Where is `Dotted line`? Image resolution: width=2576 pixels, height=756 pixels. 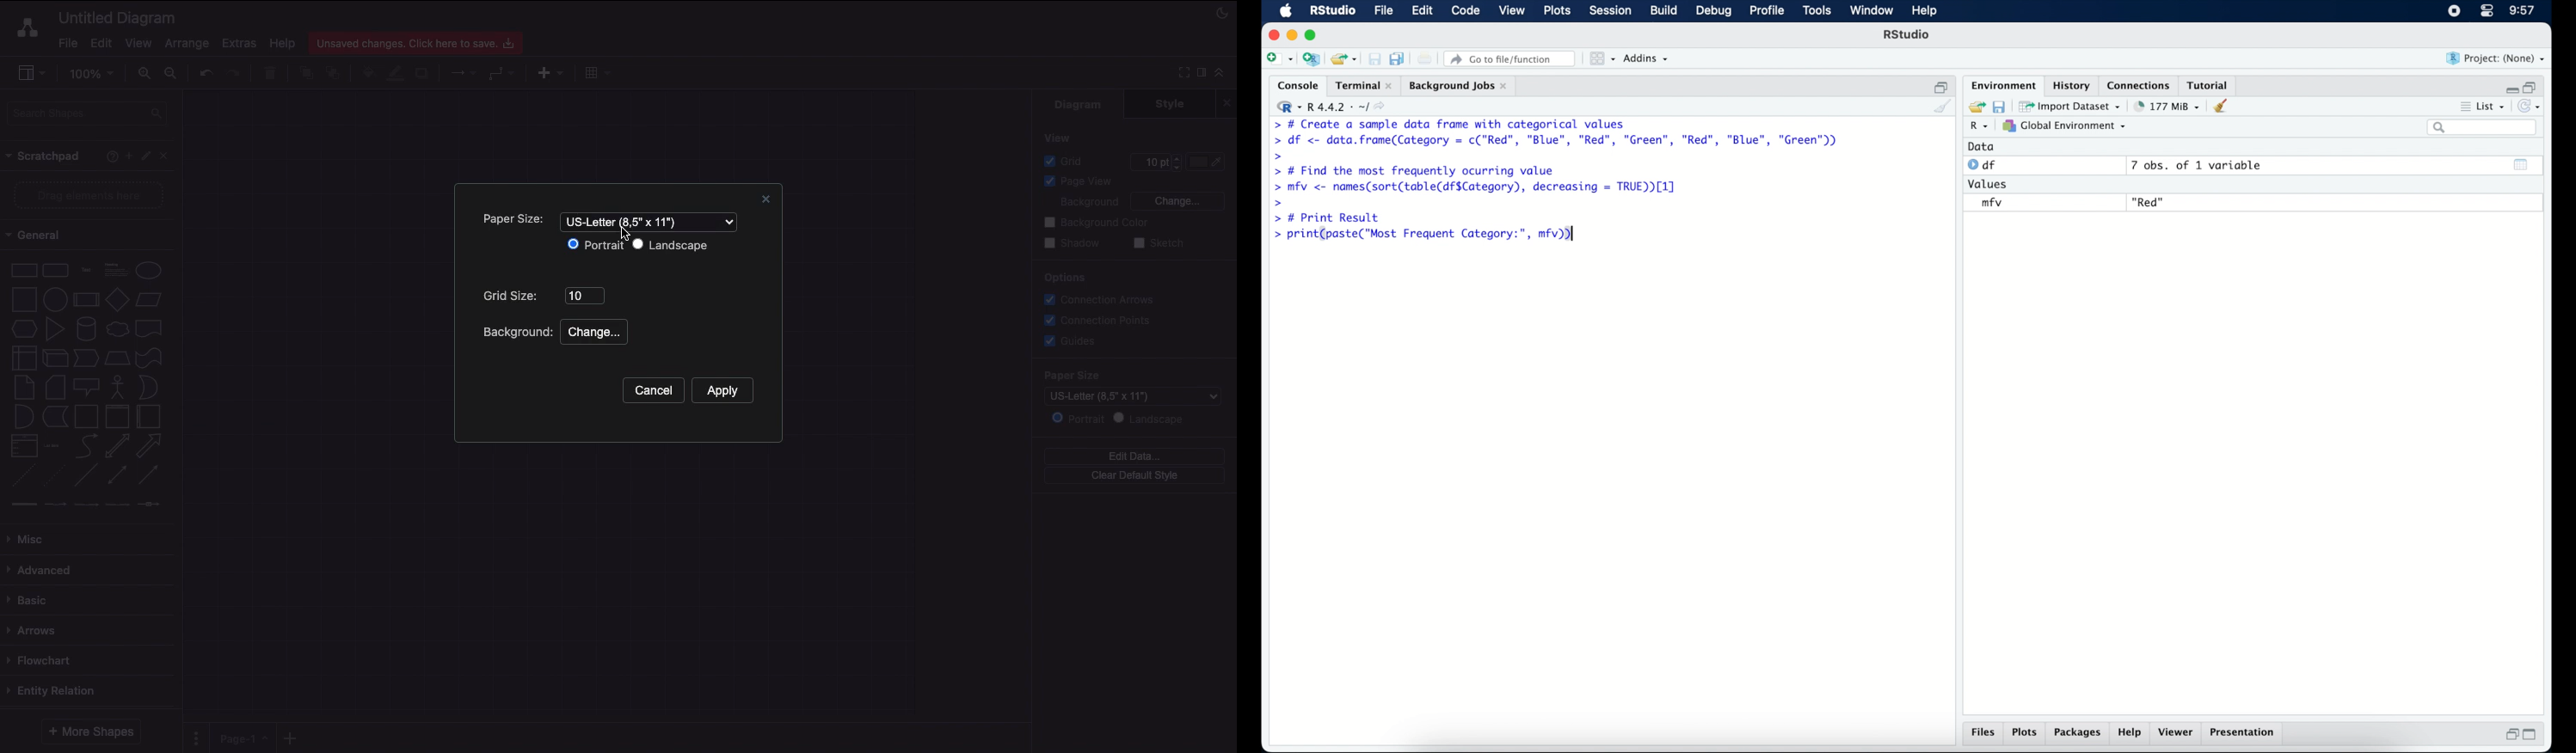 Dotted line is located at coordinates (54, 477).